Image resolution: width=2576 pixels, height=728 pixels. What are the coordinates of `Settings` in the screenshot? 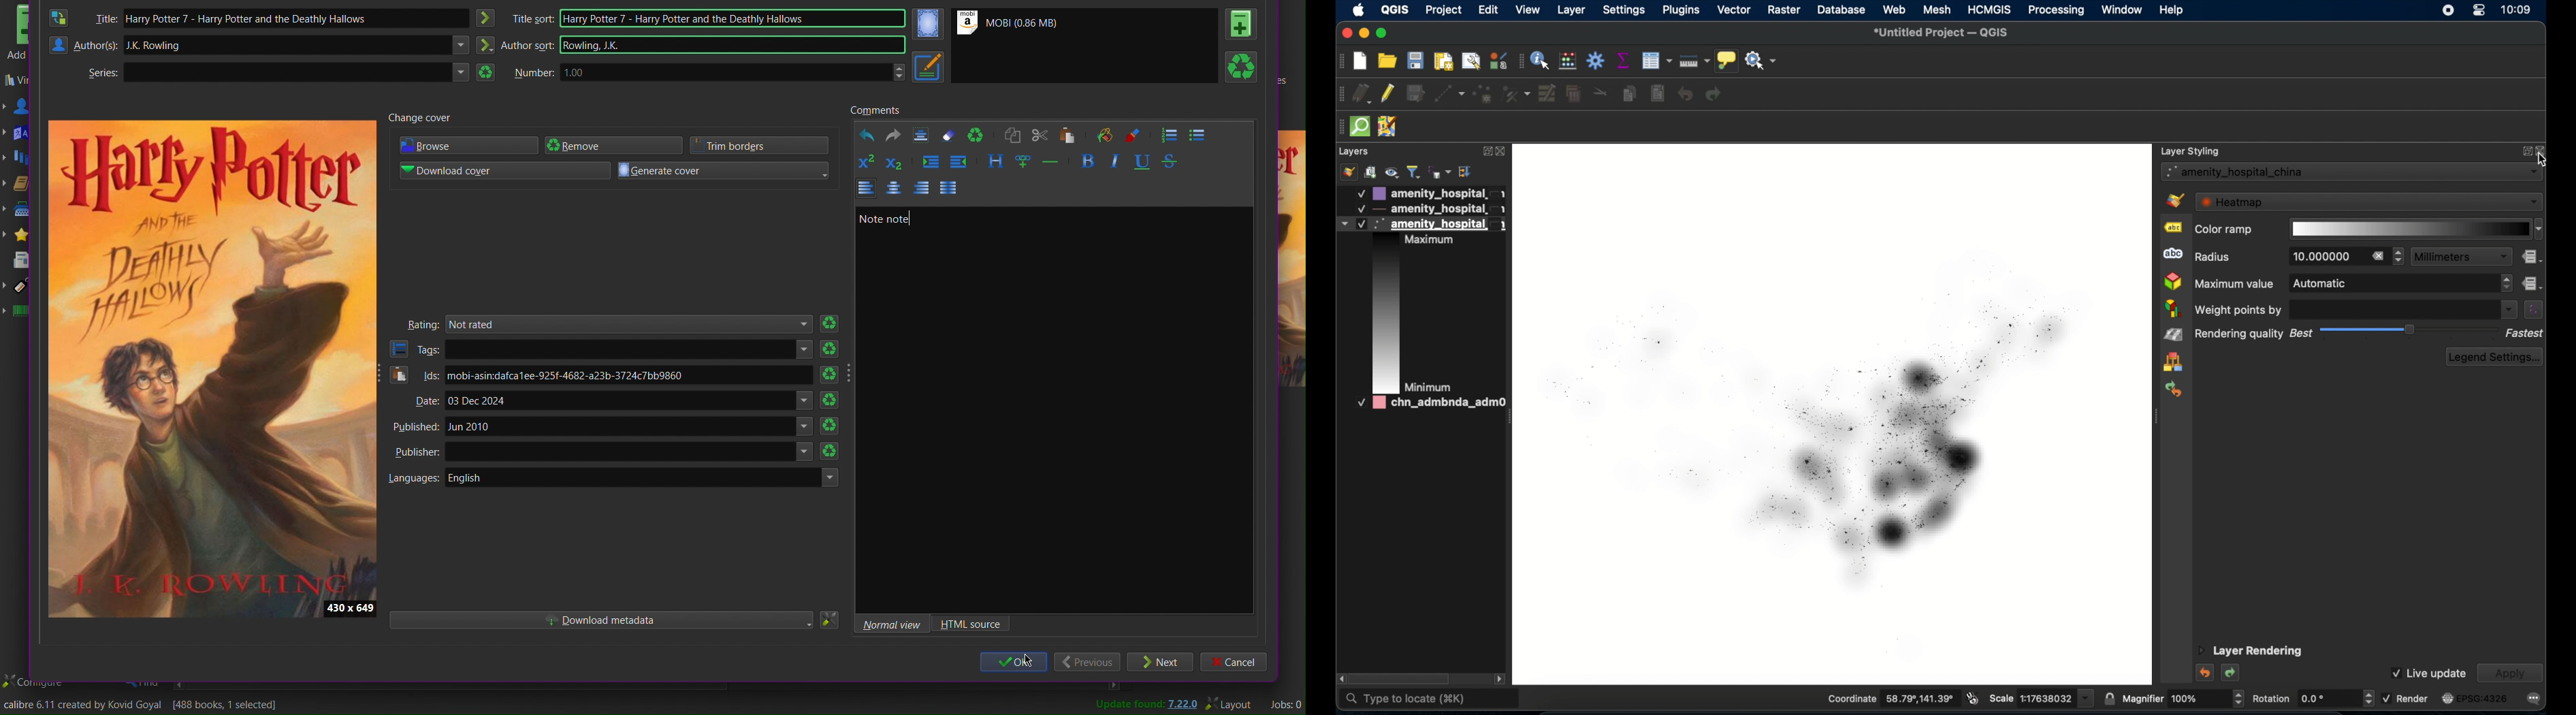 It's located at (828, 620).